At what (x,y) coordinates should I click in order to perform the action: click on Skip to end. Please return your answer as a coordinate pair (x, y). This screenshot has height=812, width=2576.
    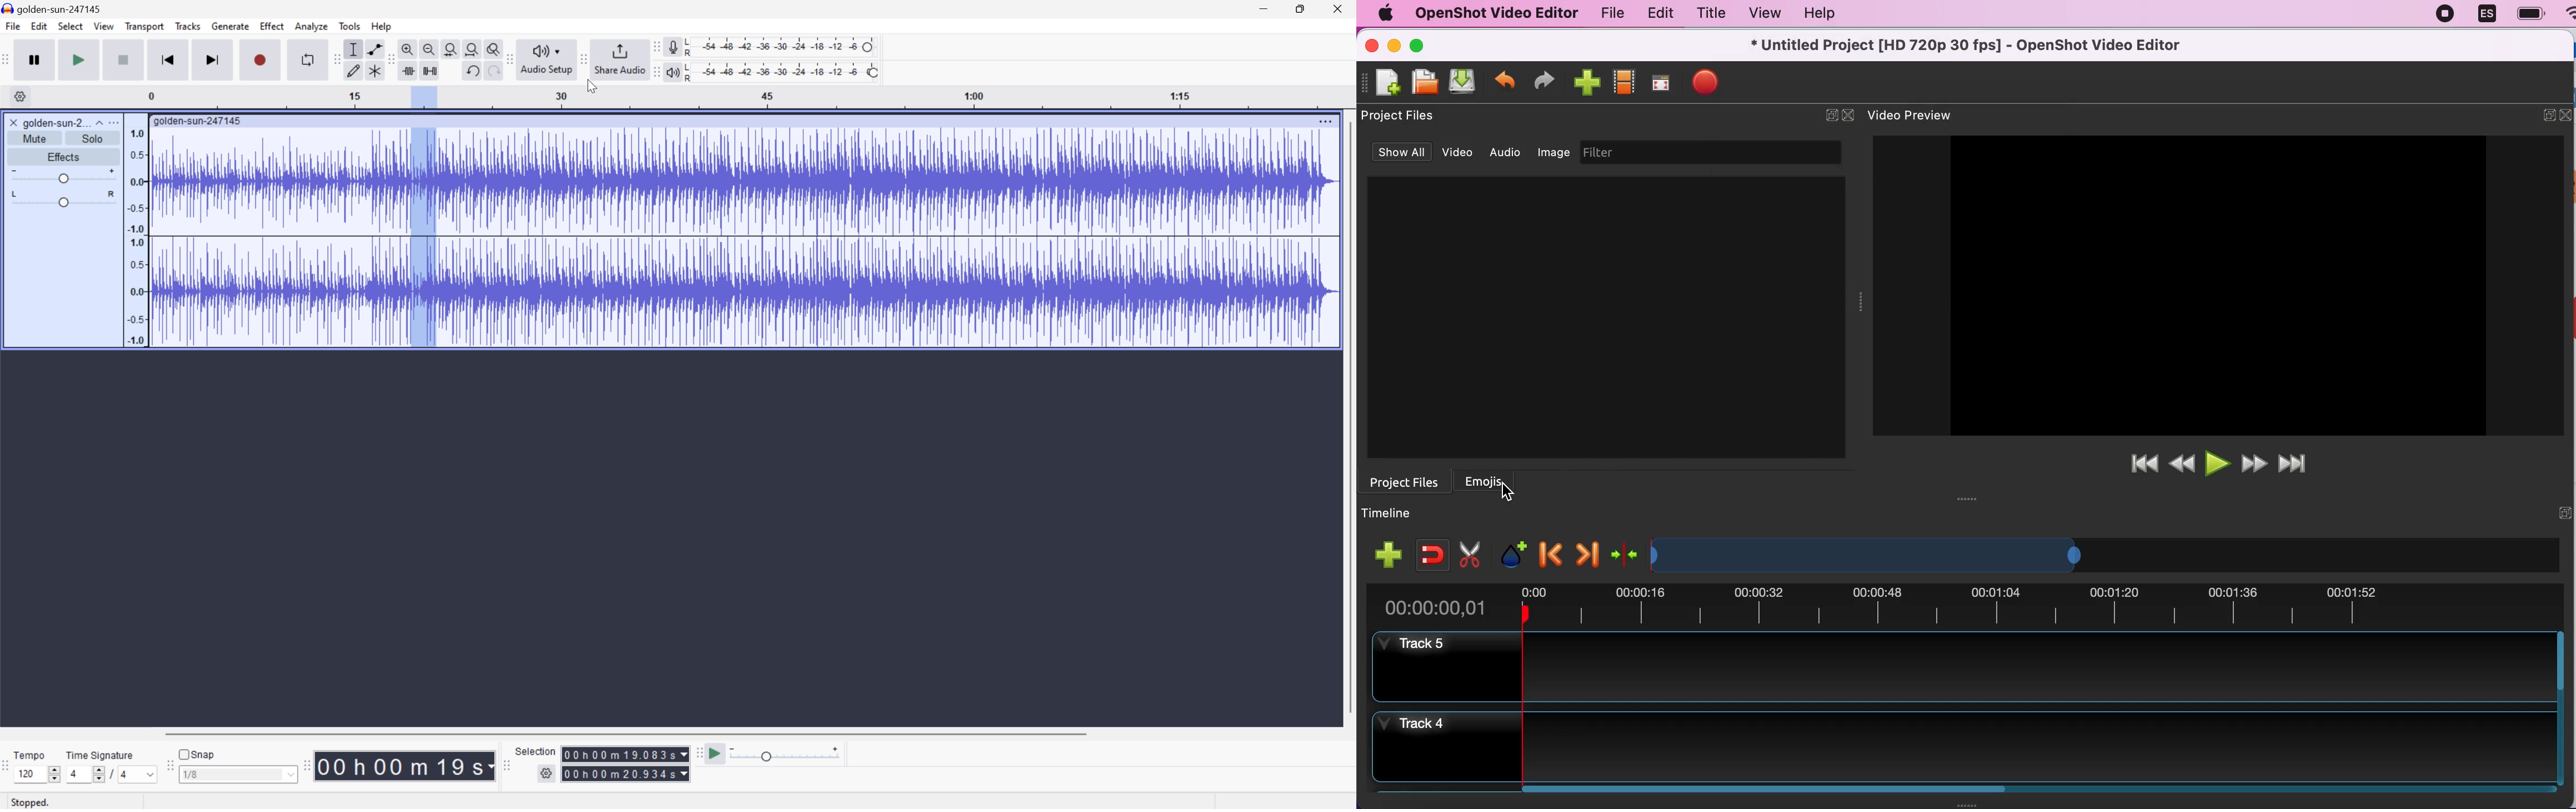
    Looking at the image, I should click on (214, 59).